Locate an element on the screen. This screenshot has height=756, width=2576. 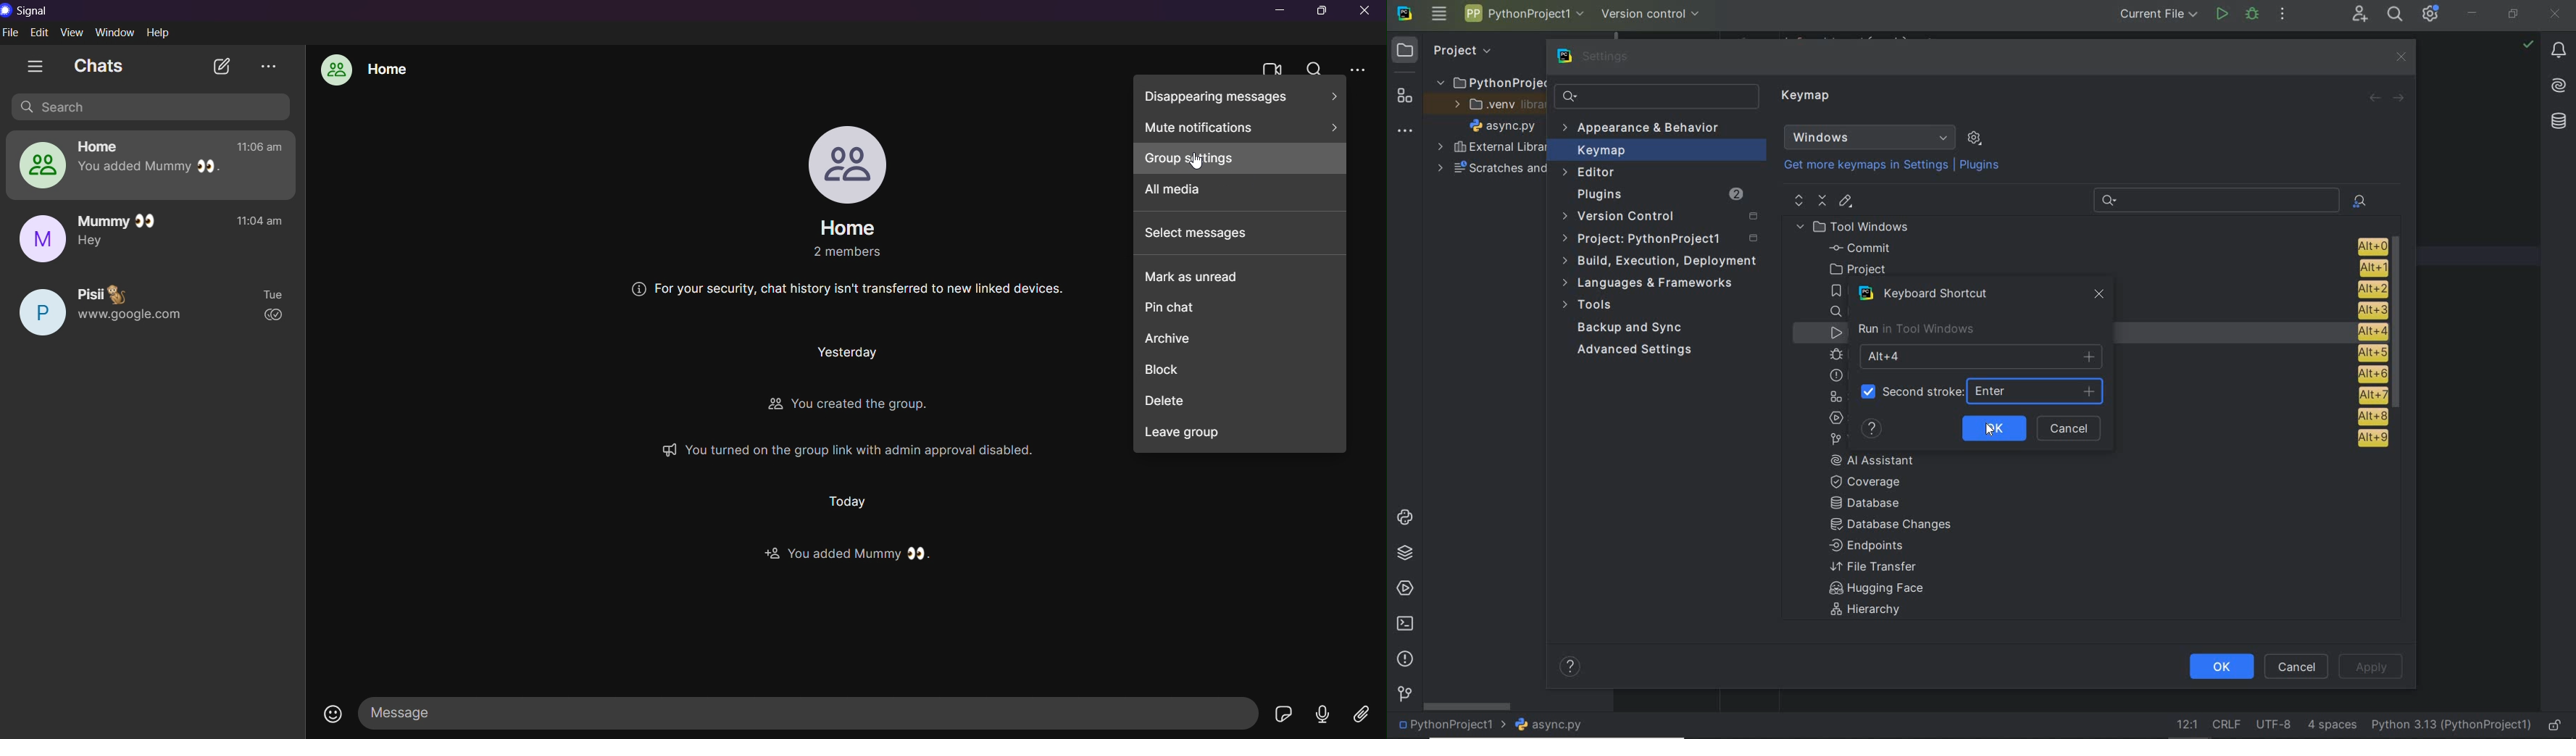
maximize is located at coordinates (1322, 11).